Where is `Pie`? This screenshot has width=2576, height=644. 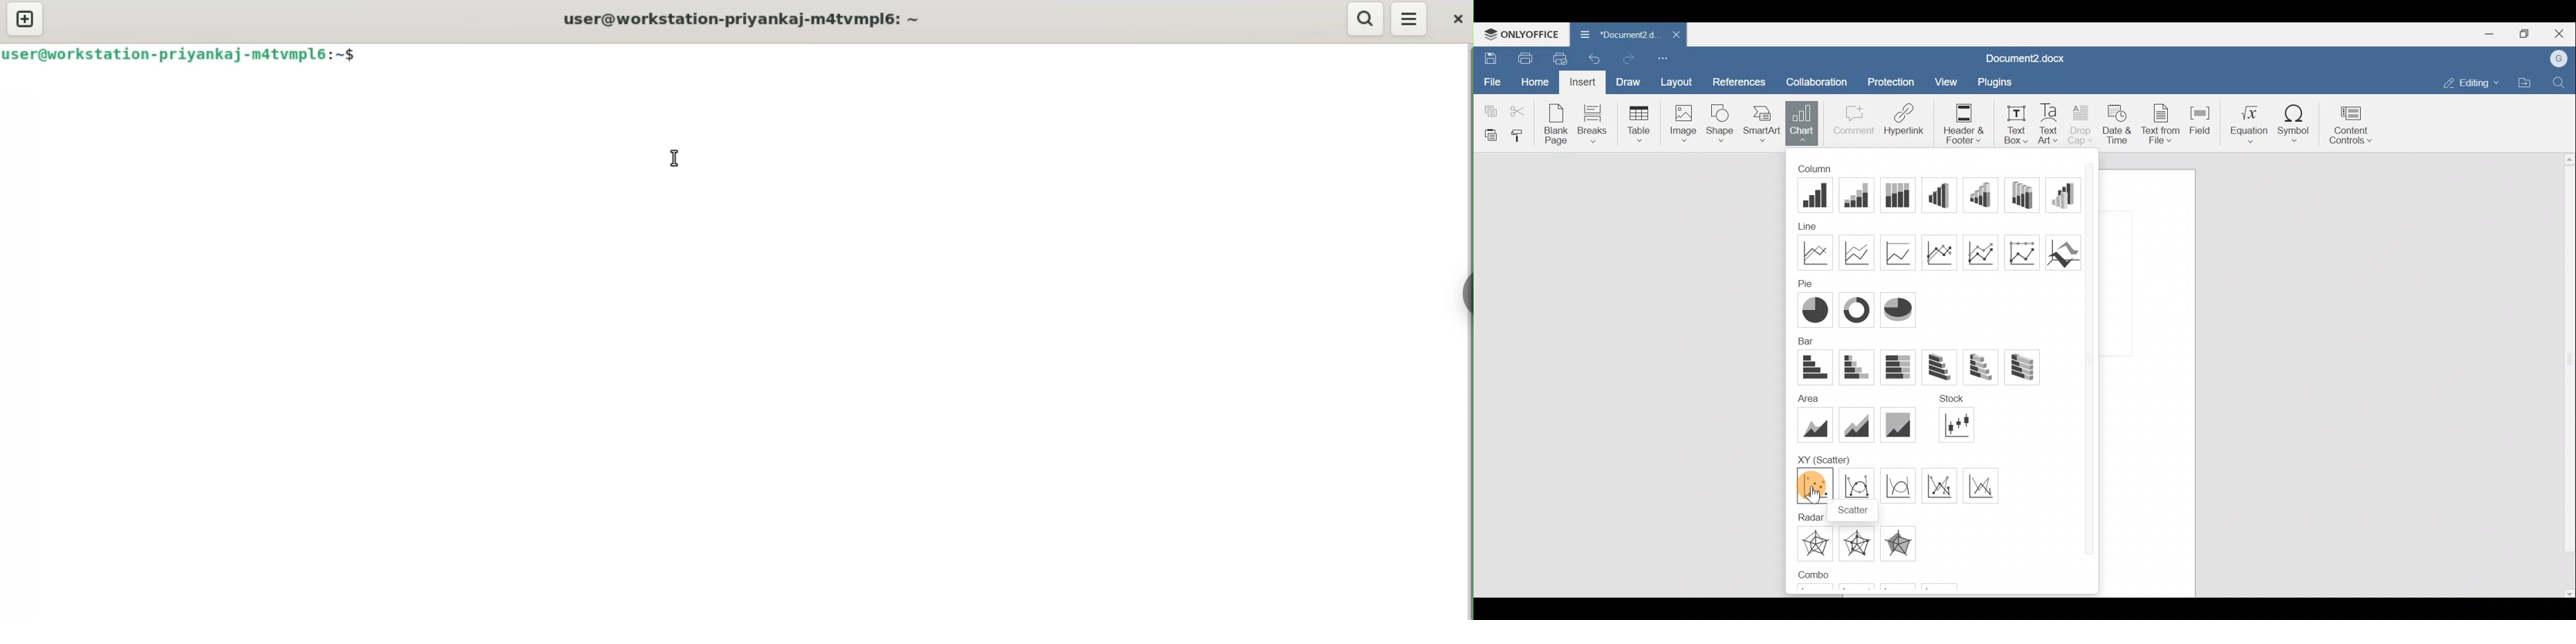 Pie is located at coordinates (1801, 282).